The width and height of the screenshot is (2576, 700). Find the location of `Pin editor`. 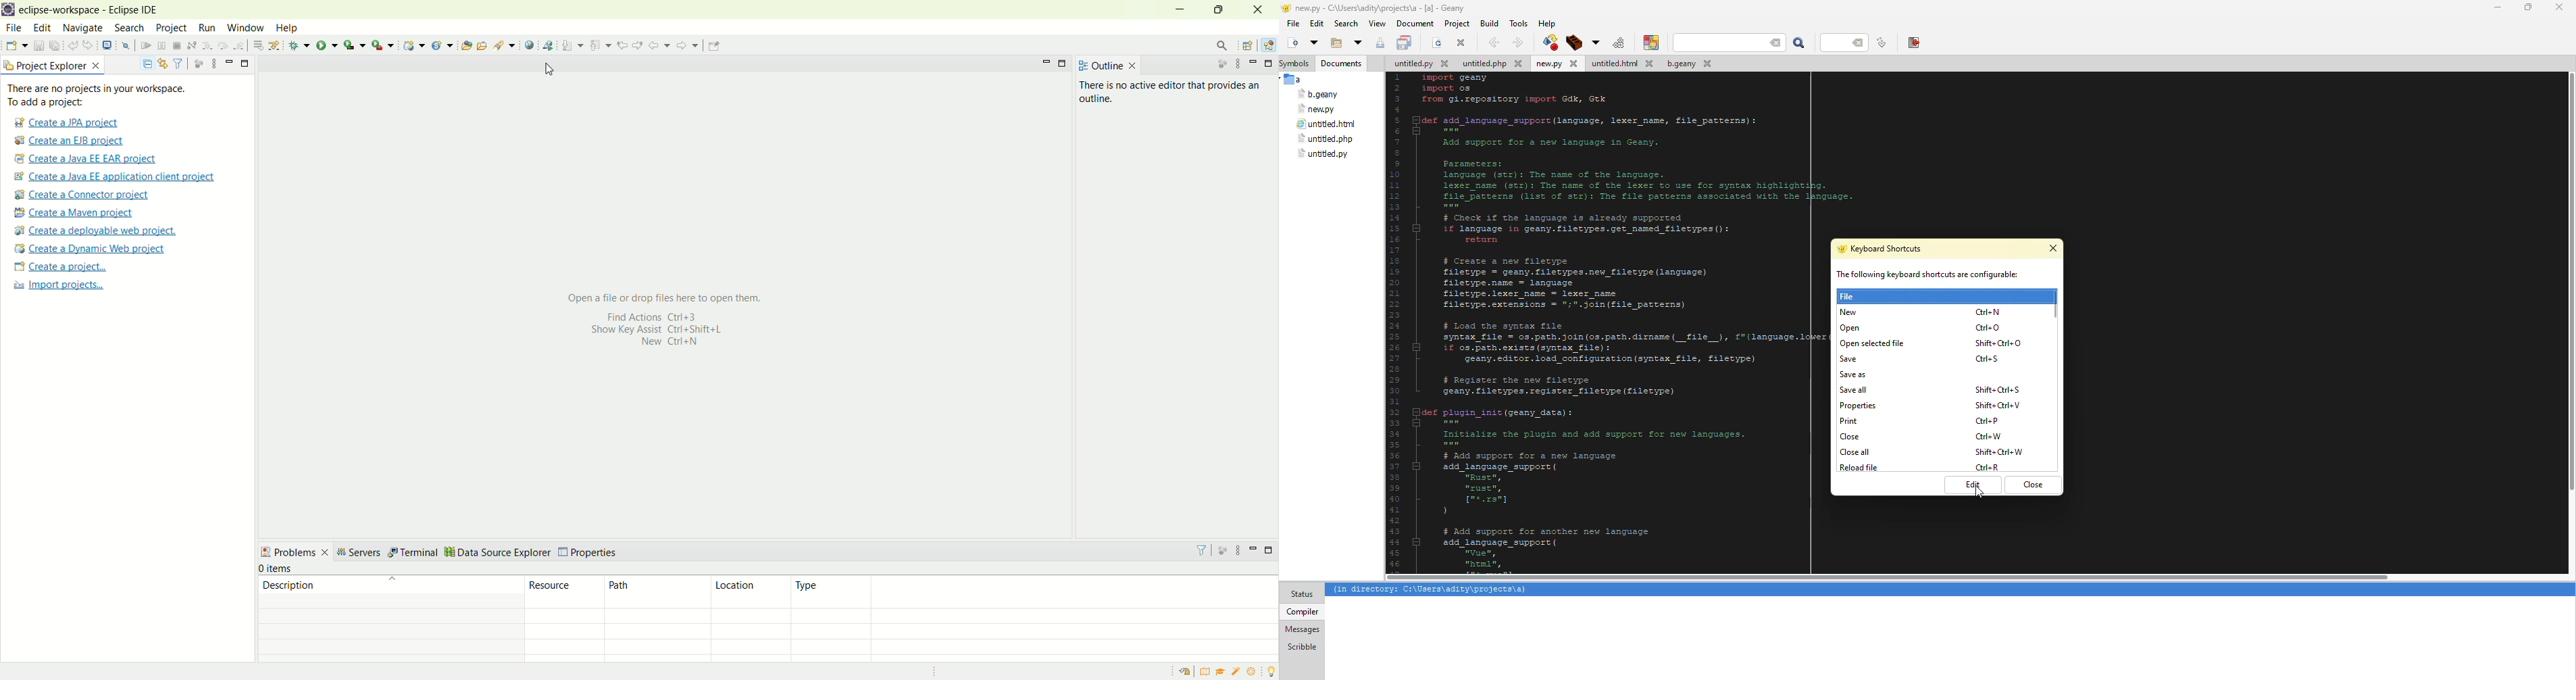

Pin editor is located at coordinates (712, 47).